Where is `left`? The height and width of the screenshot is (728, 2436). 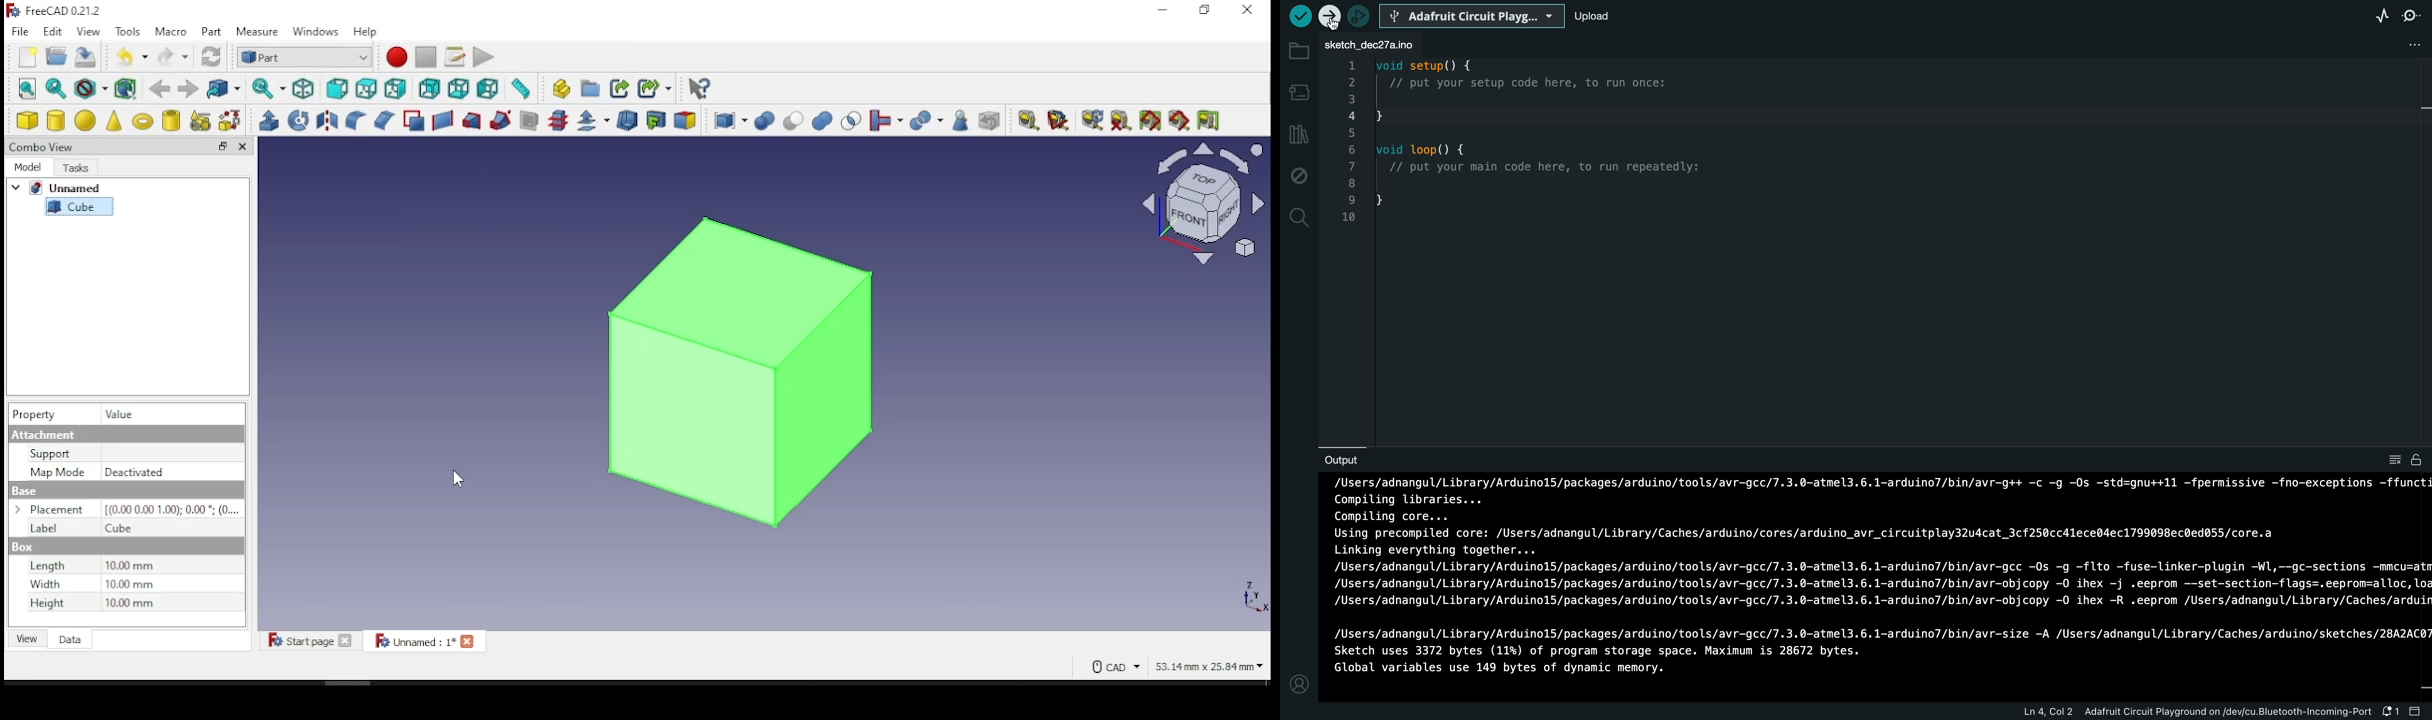 left is located at coordinates (488, 89).